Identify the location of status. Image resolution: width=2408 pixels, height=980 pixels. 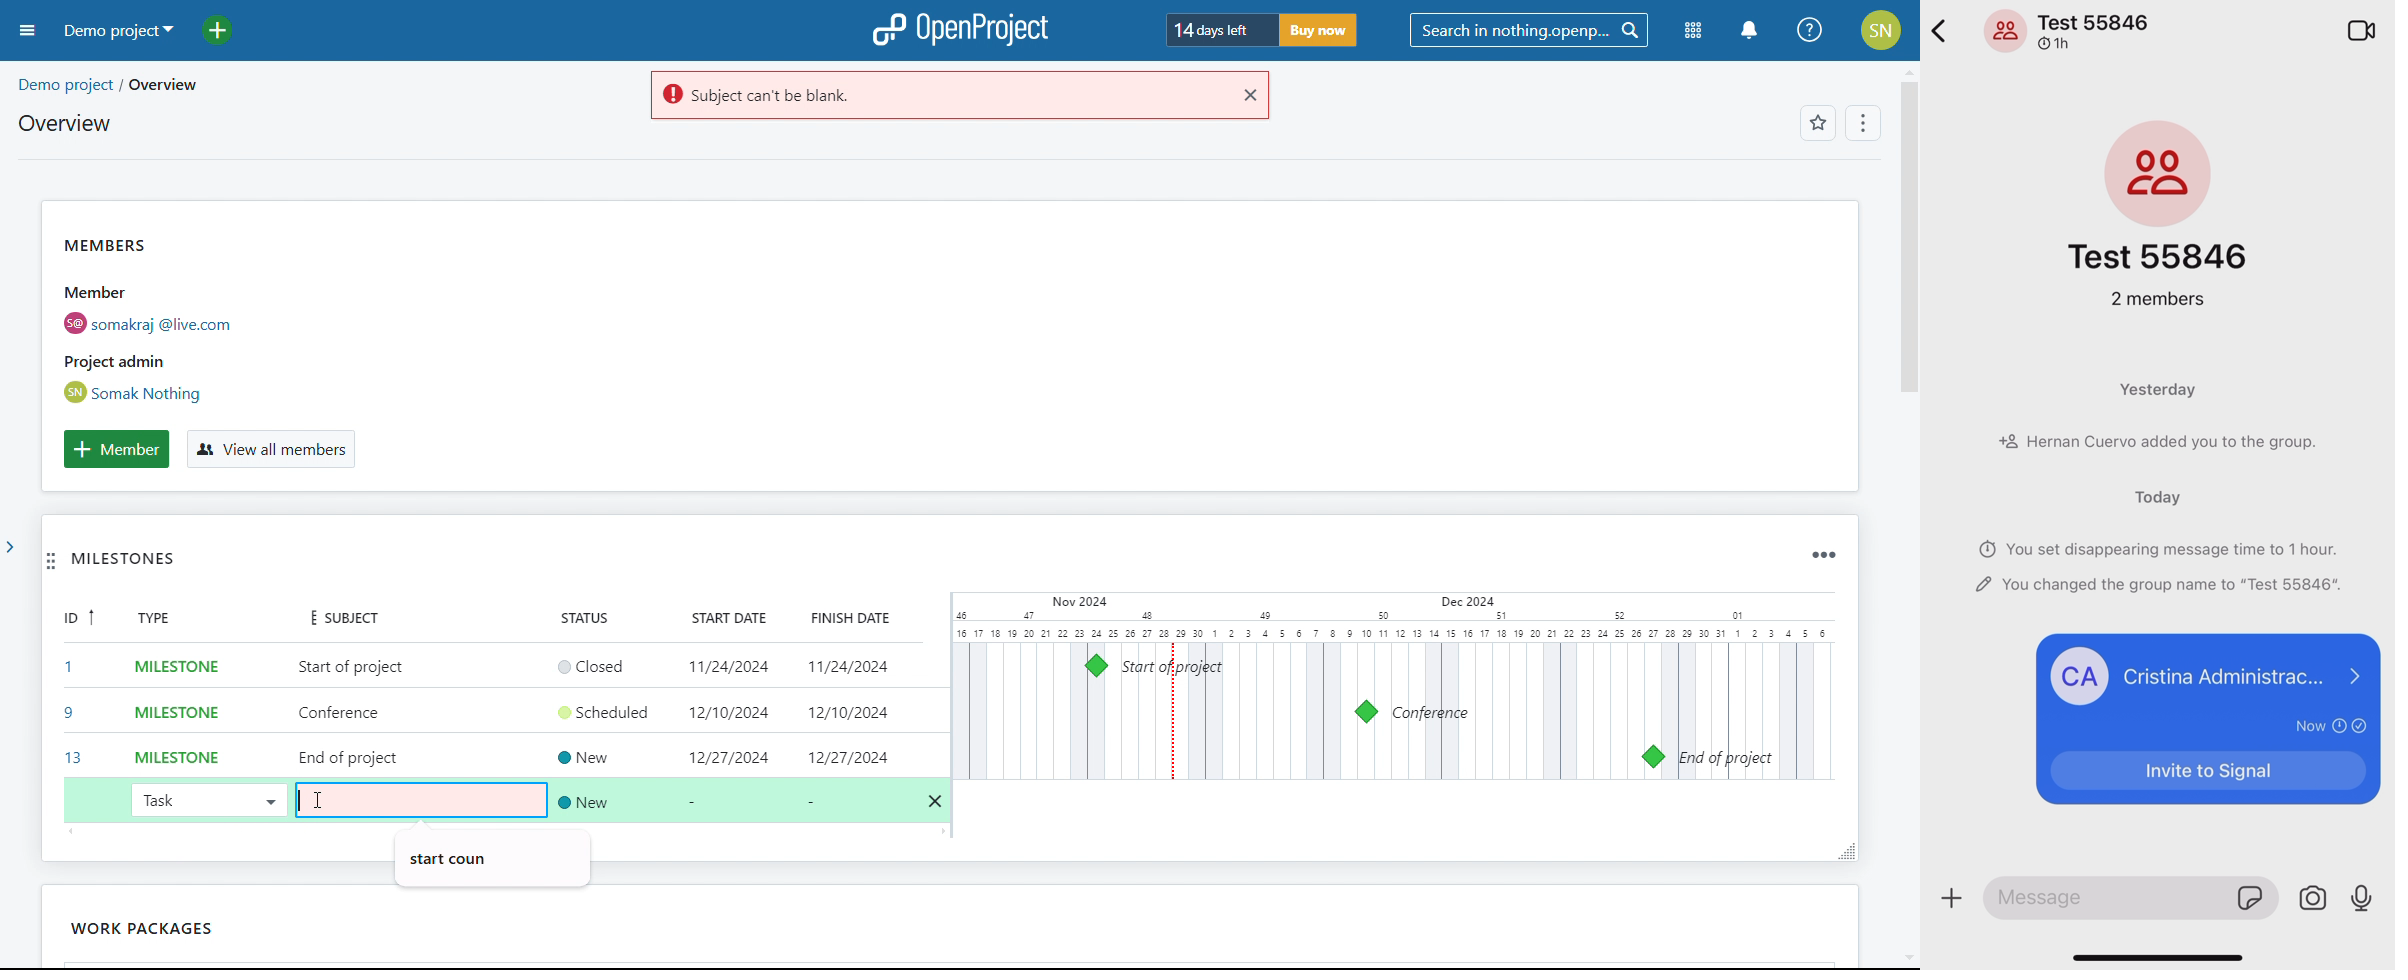
(597, 617).